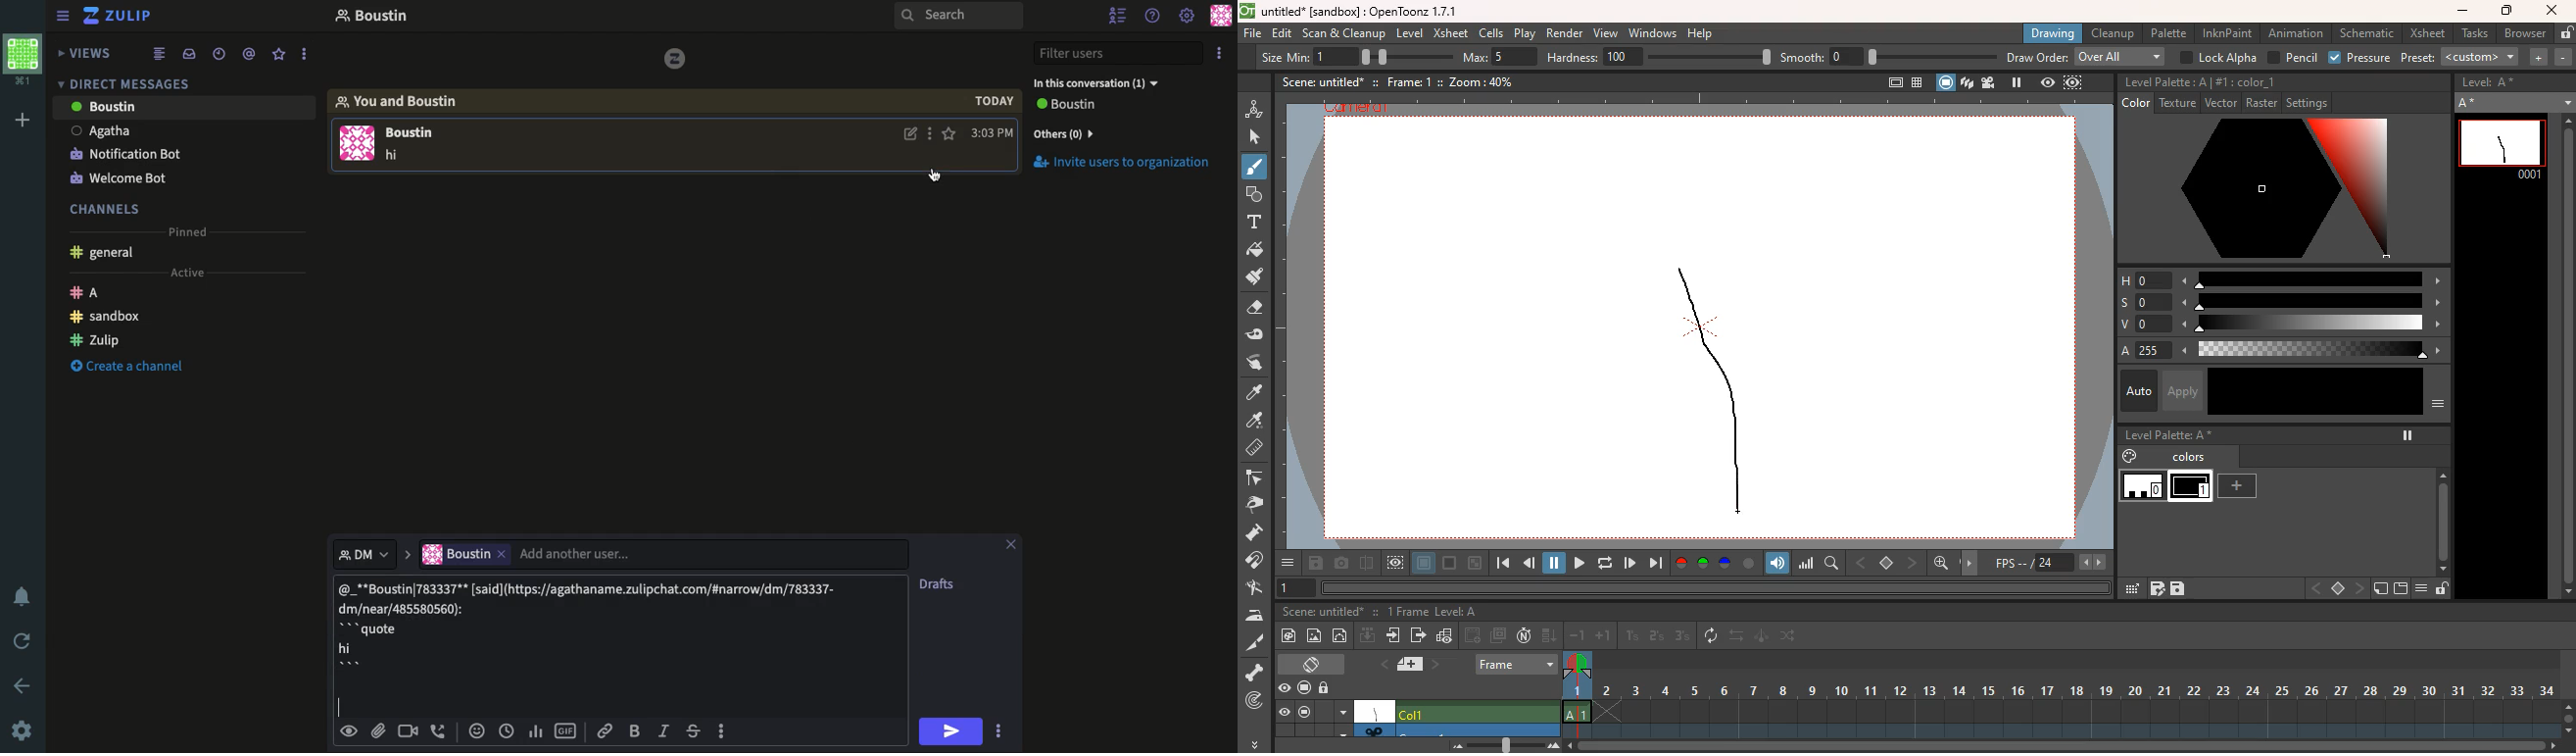  I want to click on edit, so click(1260, 335).